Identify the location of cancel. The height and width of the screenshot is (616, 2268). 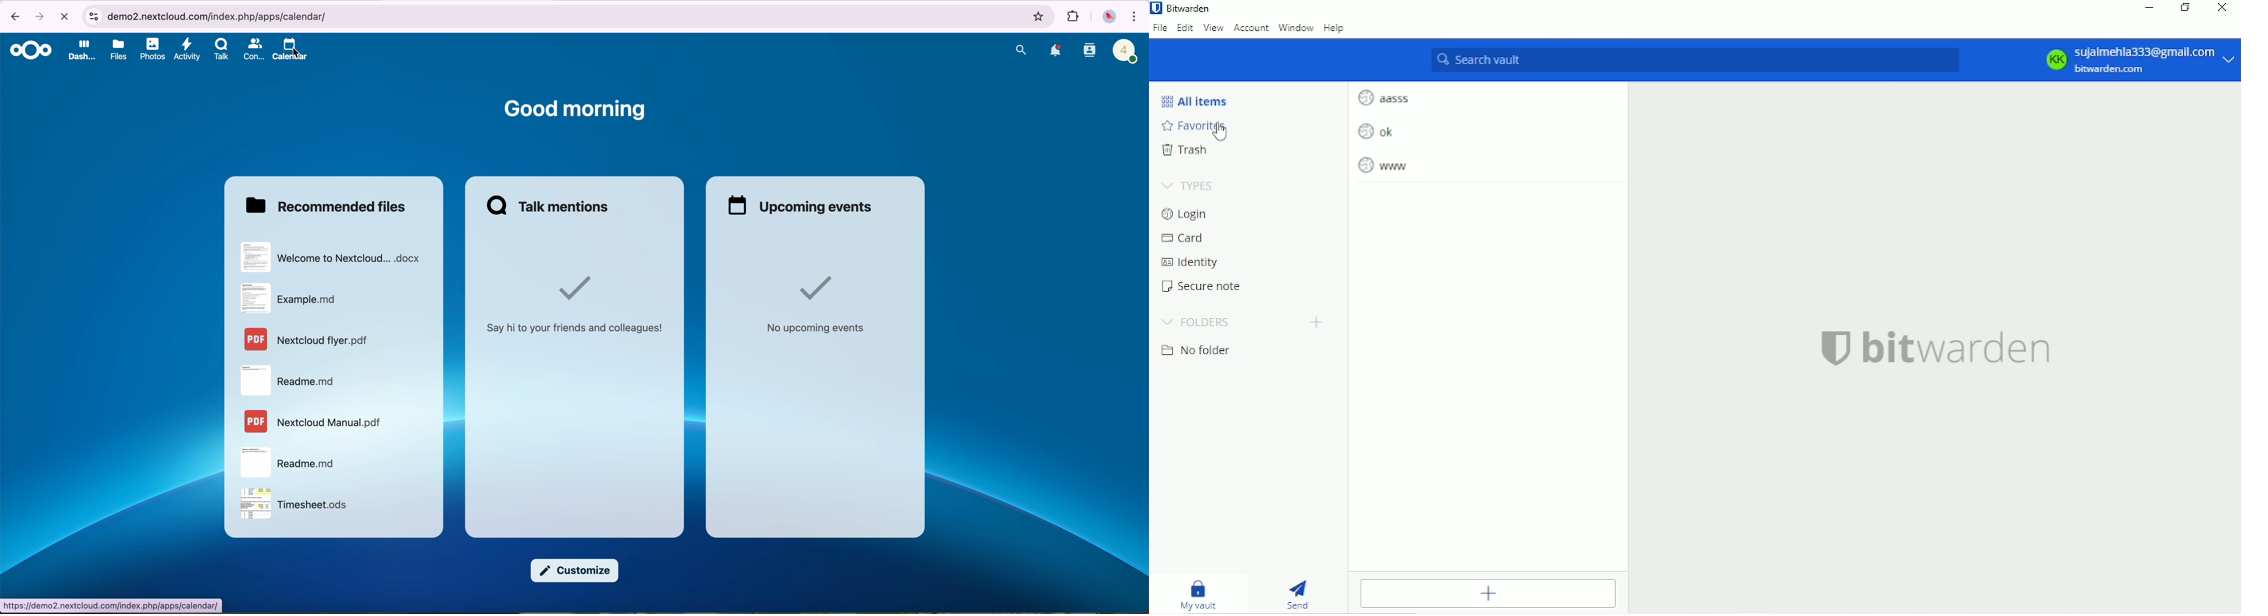
(64, 17).